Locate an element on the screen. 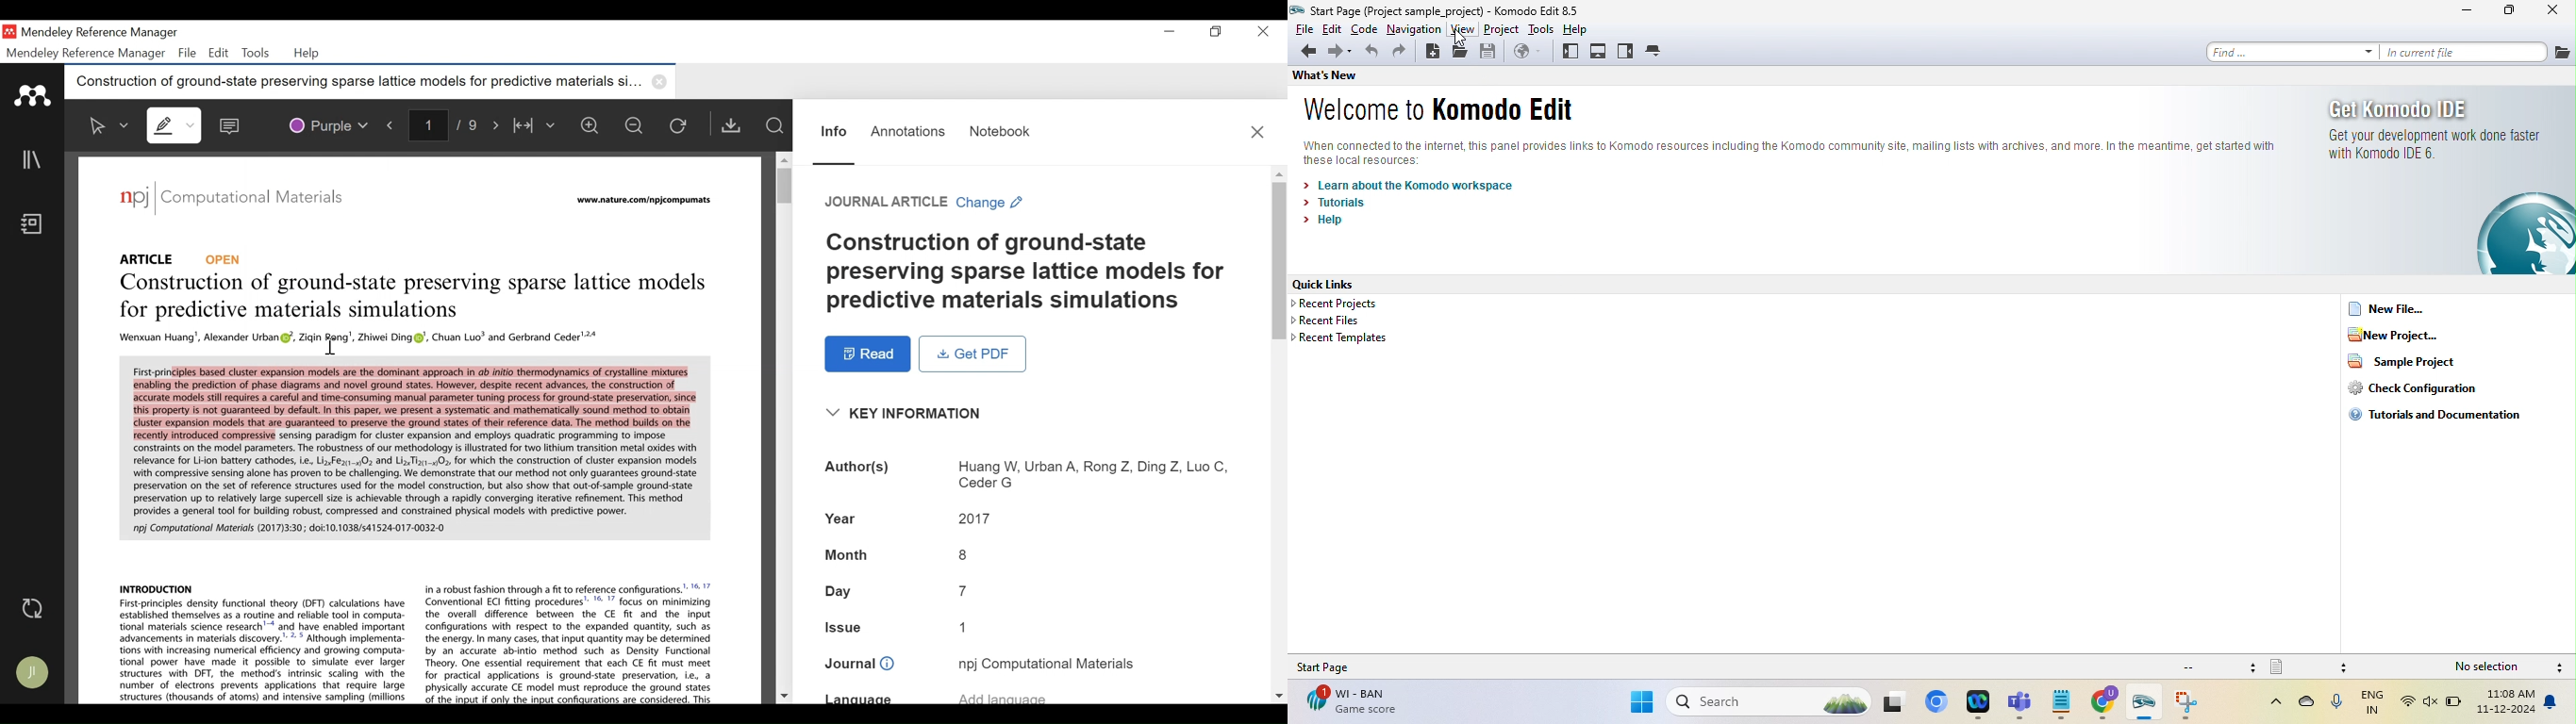 The image size is (2576, 728). Scroll up is located at coordinates (783, 158).